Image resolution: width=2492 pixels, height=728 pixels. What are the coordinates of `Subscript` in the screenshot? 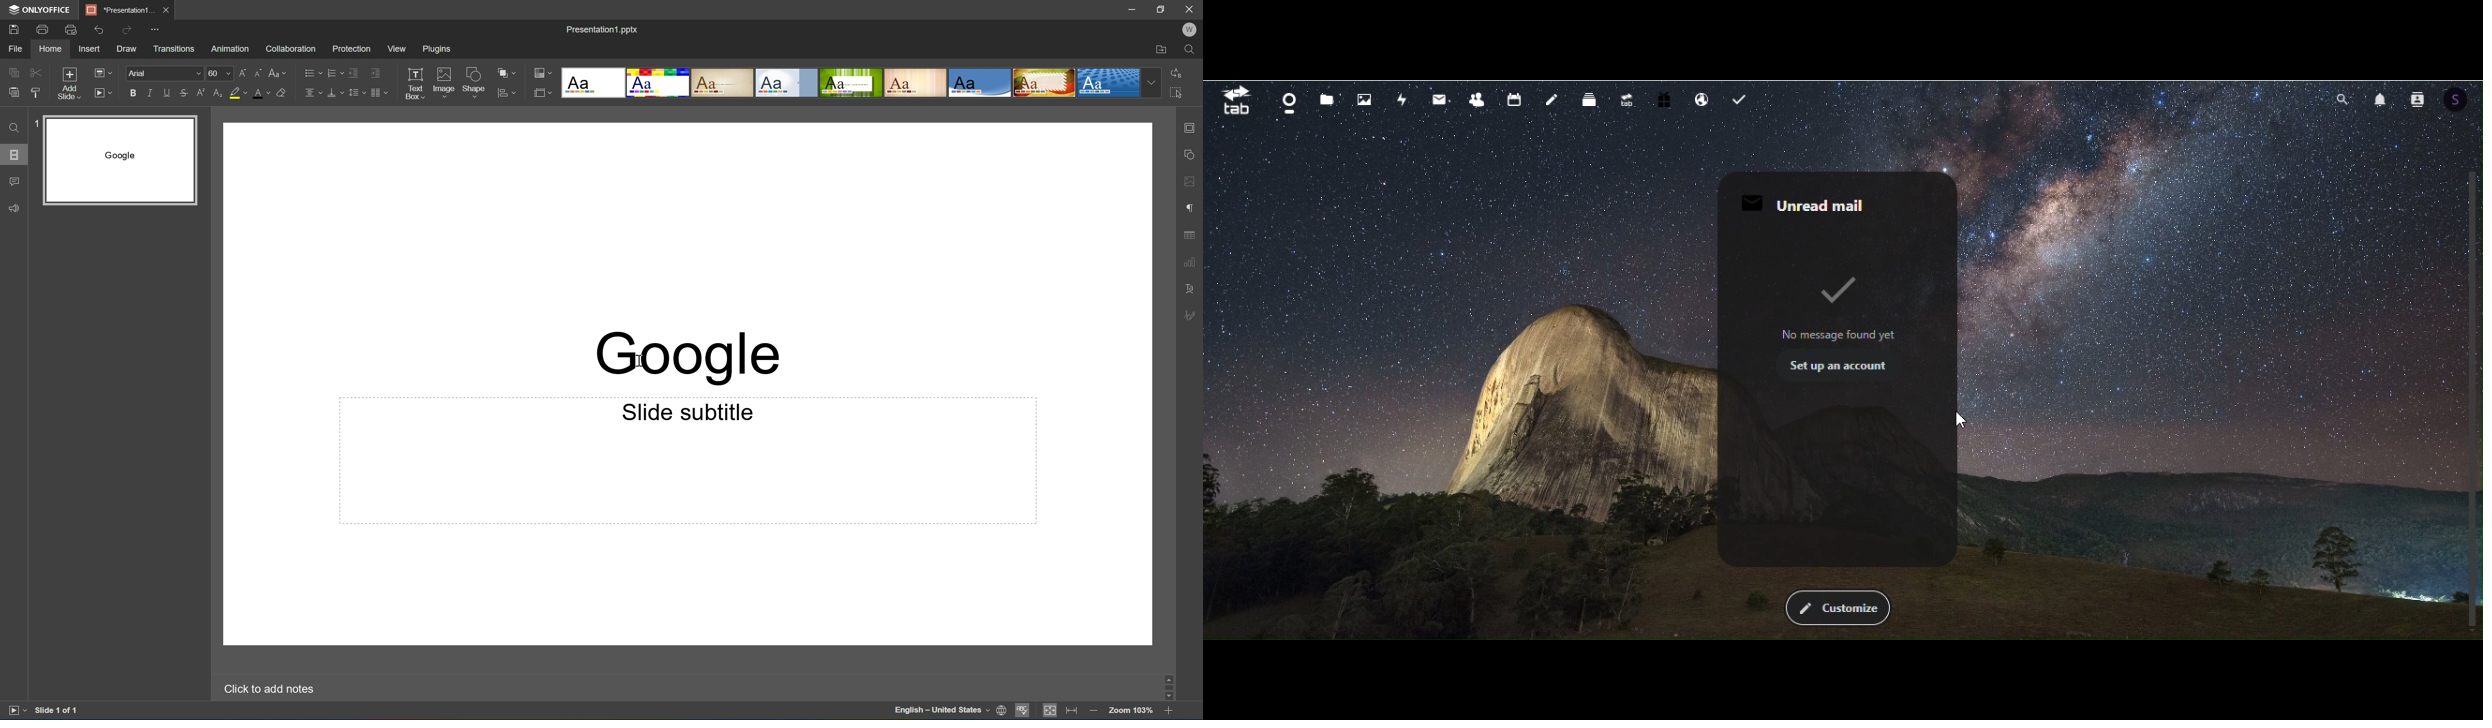 It's located at (219, 94).